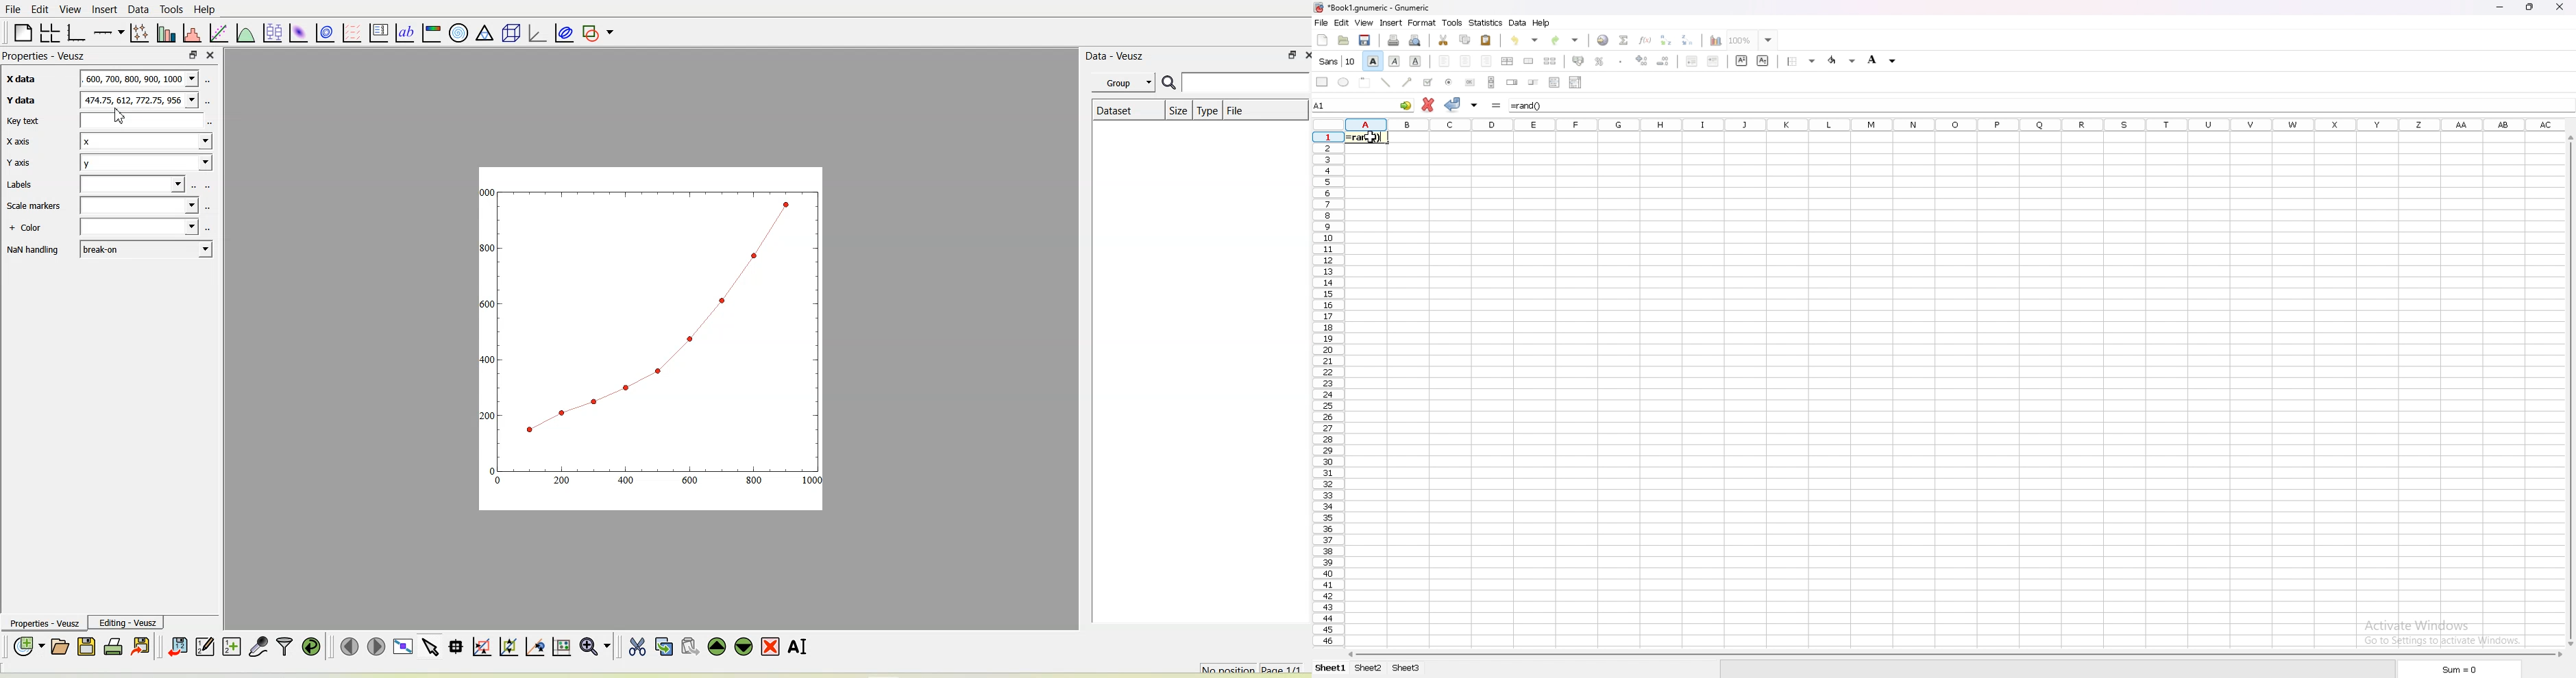 The height and width of the screenshot is (700, 2576). I want to click on accept changes in all cells, so click(1474, 105).